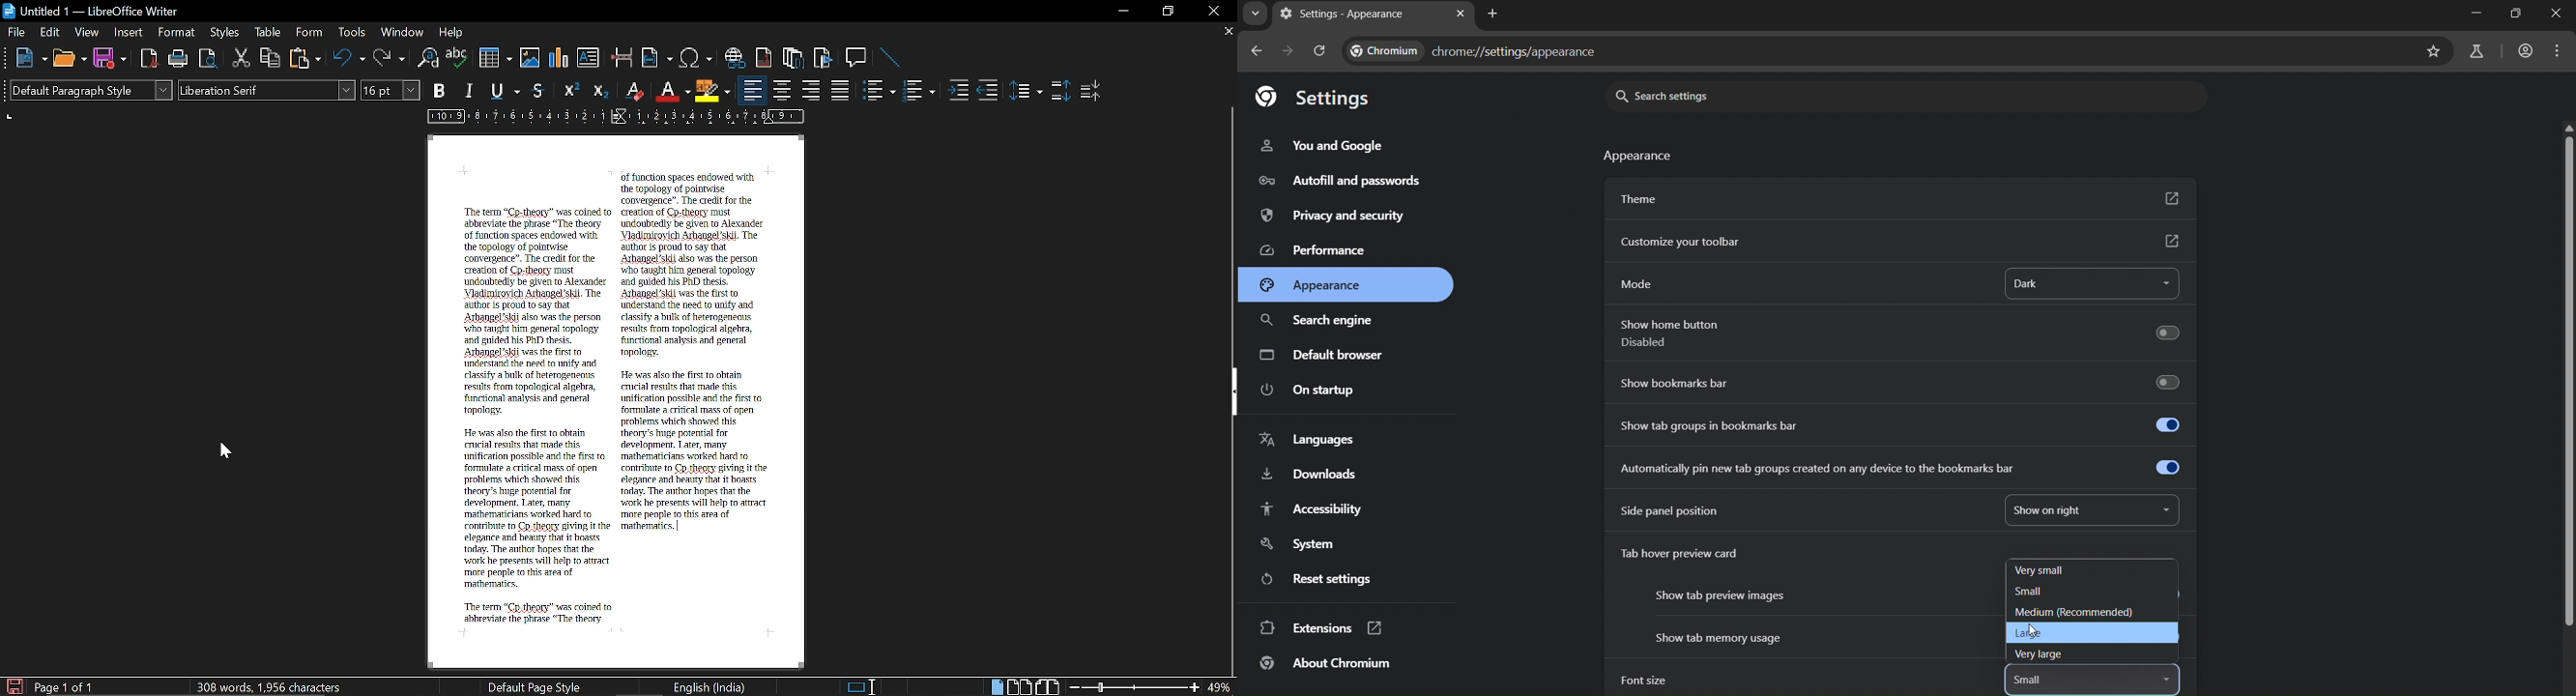 Image resolution: width=2576 pixels, height=700 pixels. I want to click on scrollbar, so click(2565, 378).